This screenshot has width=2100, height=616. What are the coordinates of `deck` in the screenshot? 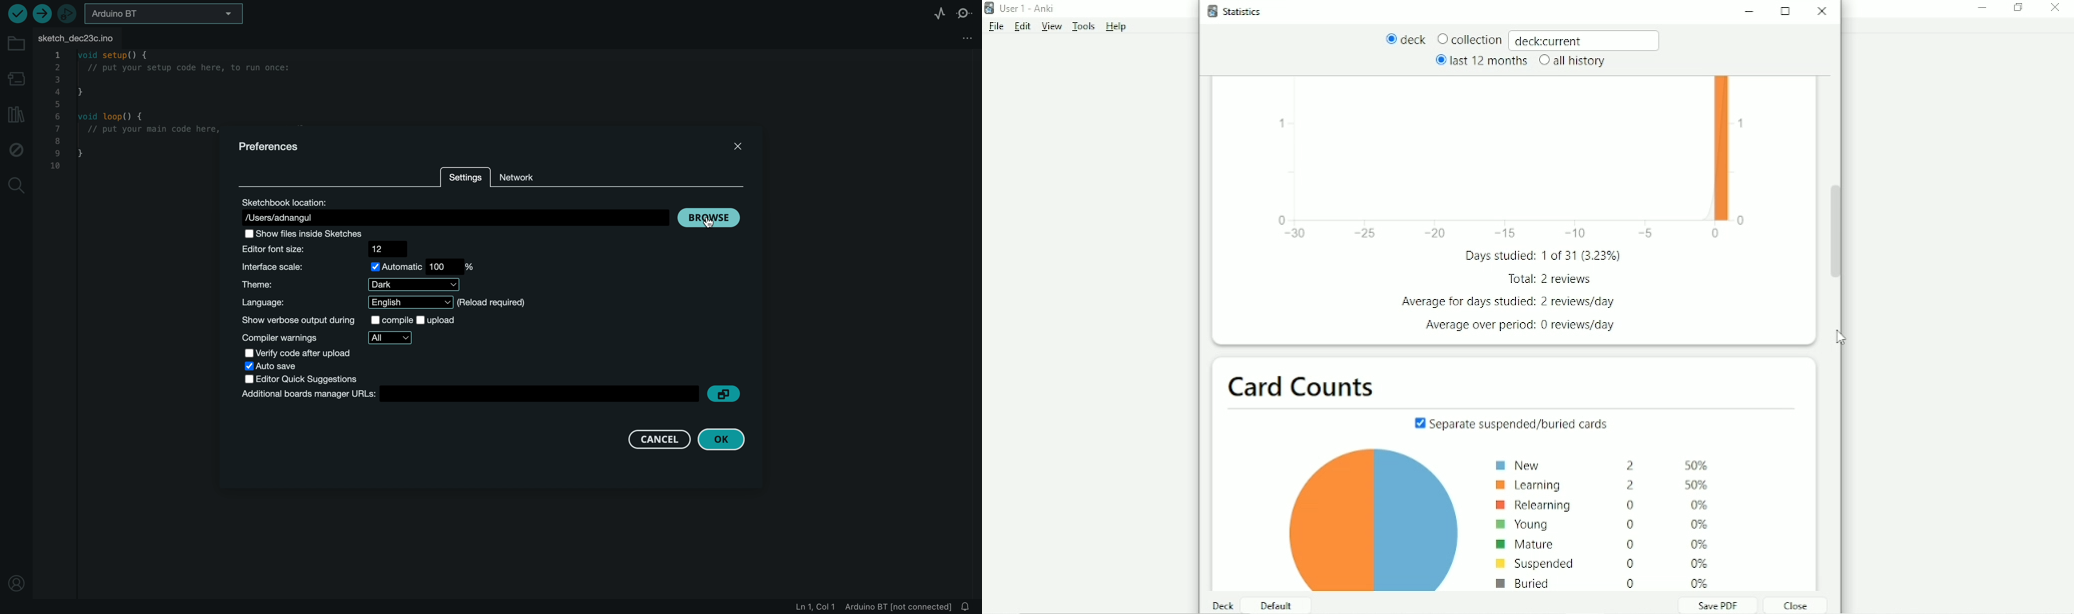 It's located at (1406, 40).